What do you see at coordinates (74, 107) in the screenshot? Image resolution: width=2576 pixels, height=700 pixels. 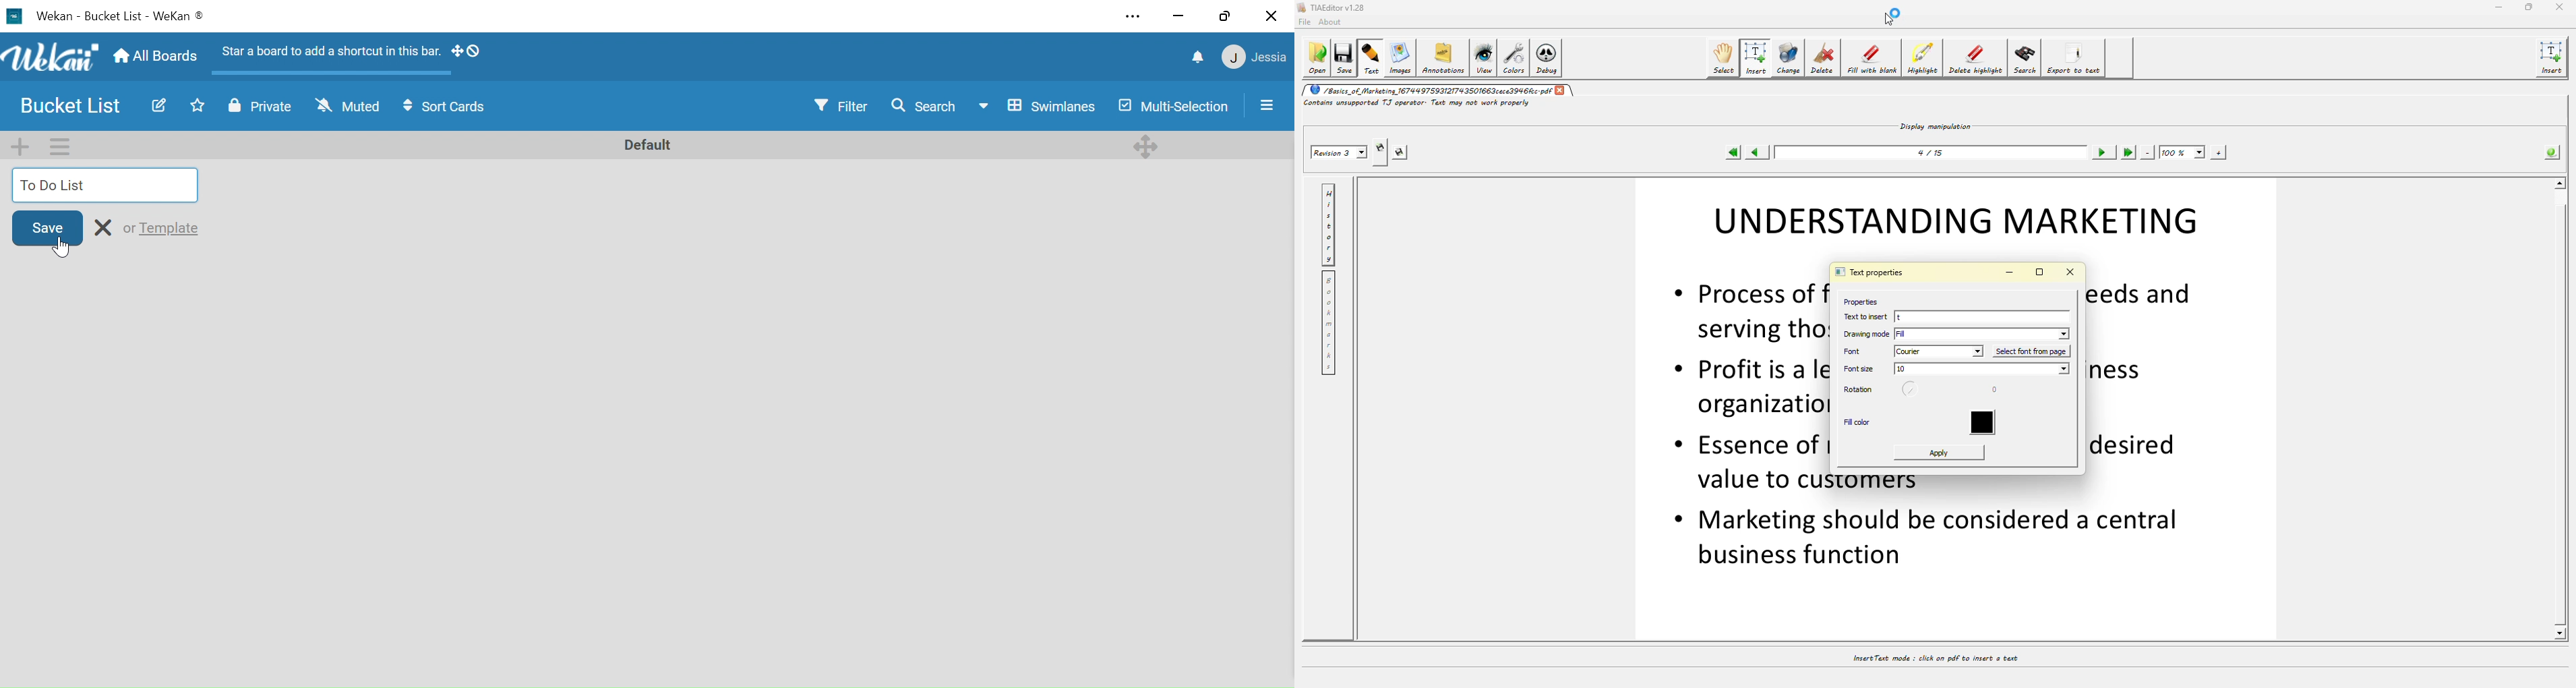 I see `Board name` at bounding box center [74, 107].